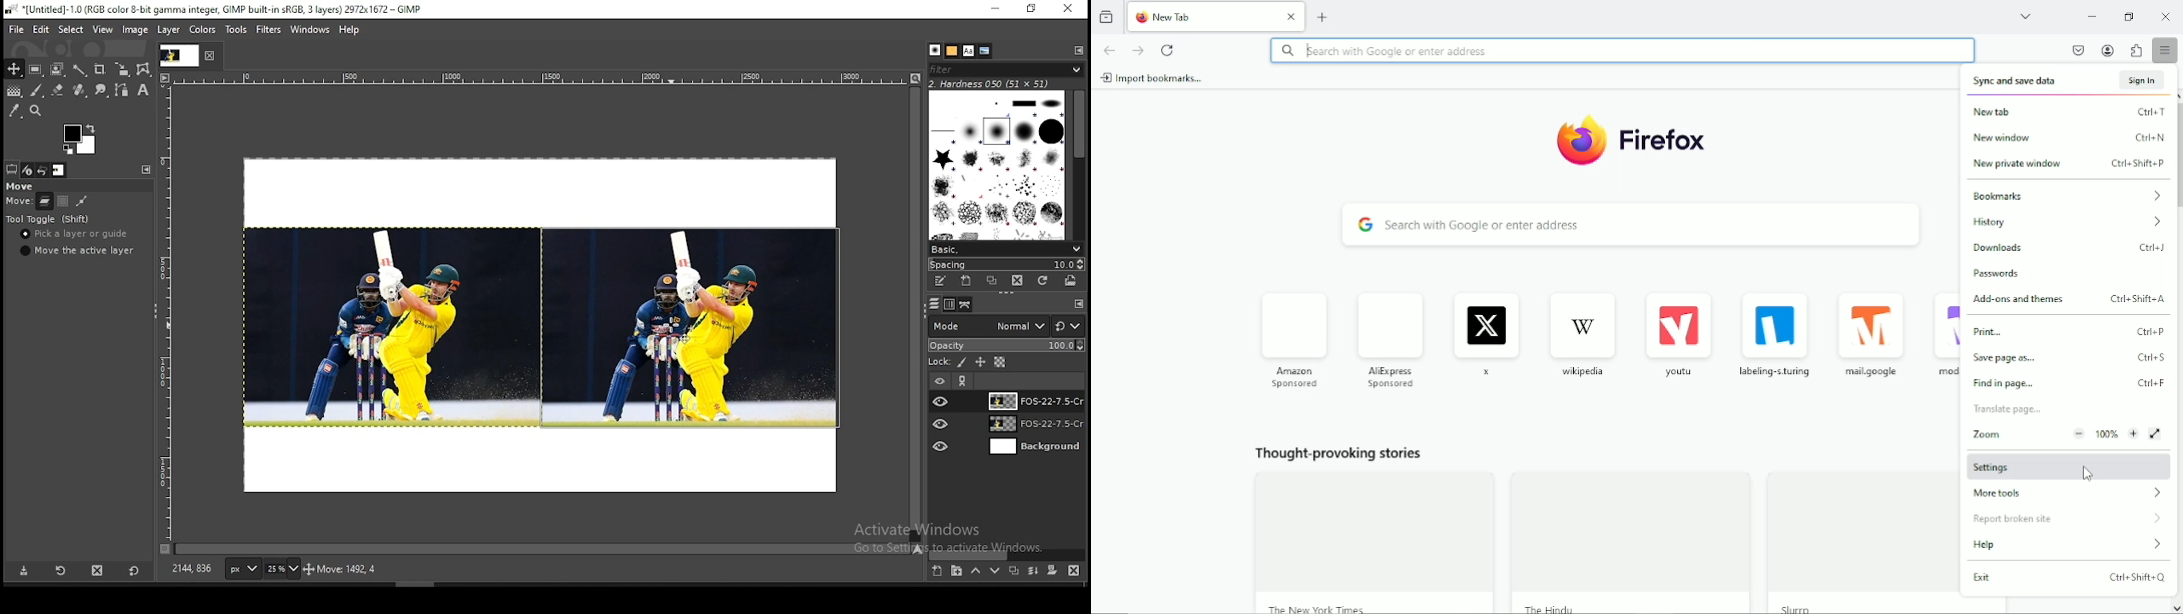 Image resolution: width=2184 pixels, height=616 pixels. What do you see at coordinates (2108, 51) in the screenshot?
I see `account` at bounding box center [2108, 51].